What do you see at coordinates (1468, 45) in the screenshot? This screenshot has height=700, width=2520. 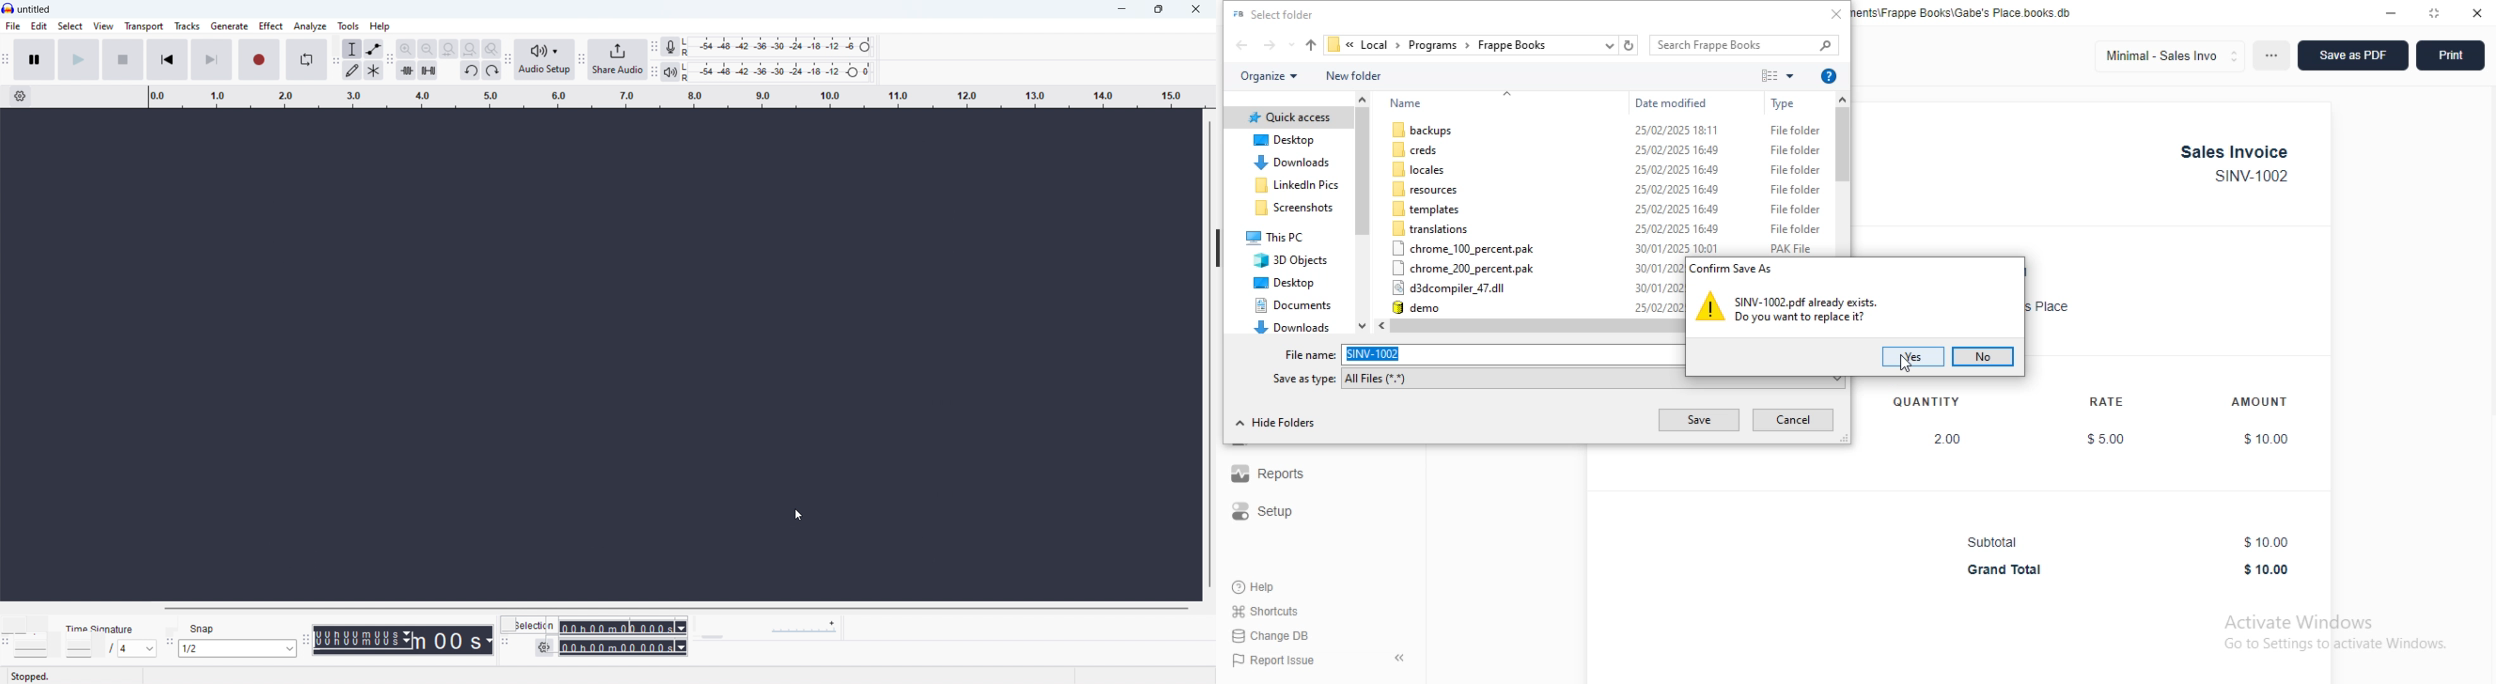 I see `drop down` at bounding box center [1468, 45].